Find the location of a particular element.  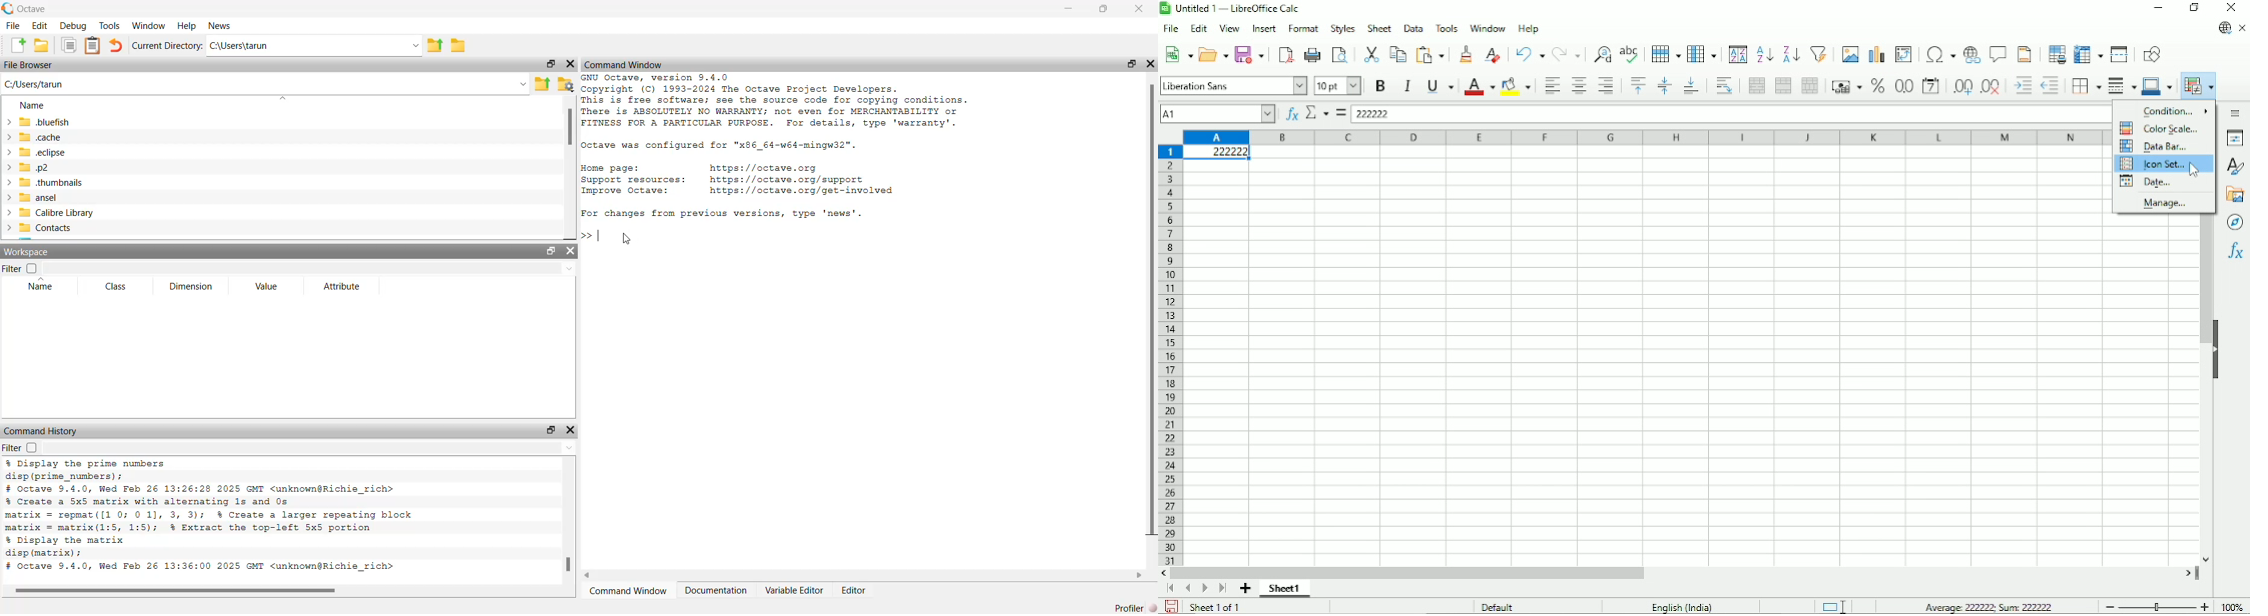

Border styles is located at coordinates (2121, 85).